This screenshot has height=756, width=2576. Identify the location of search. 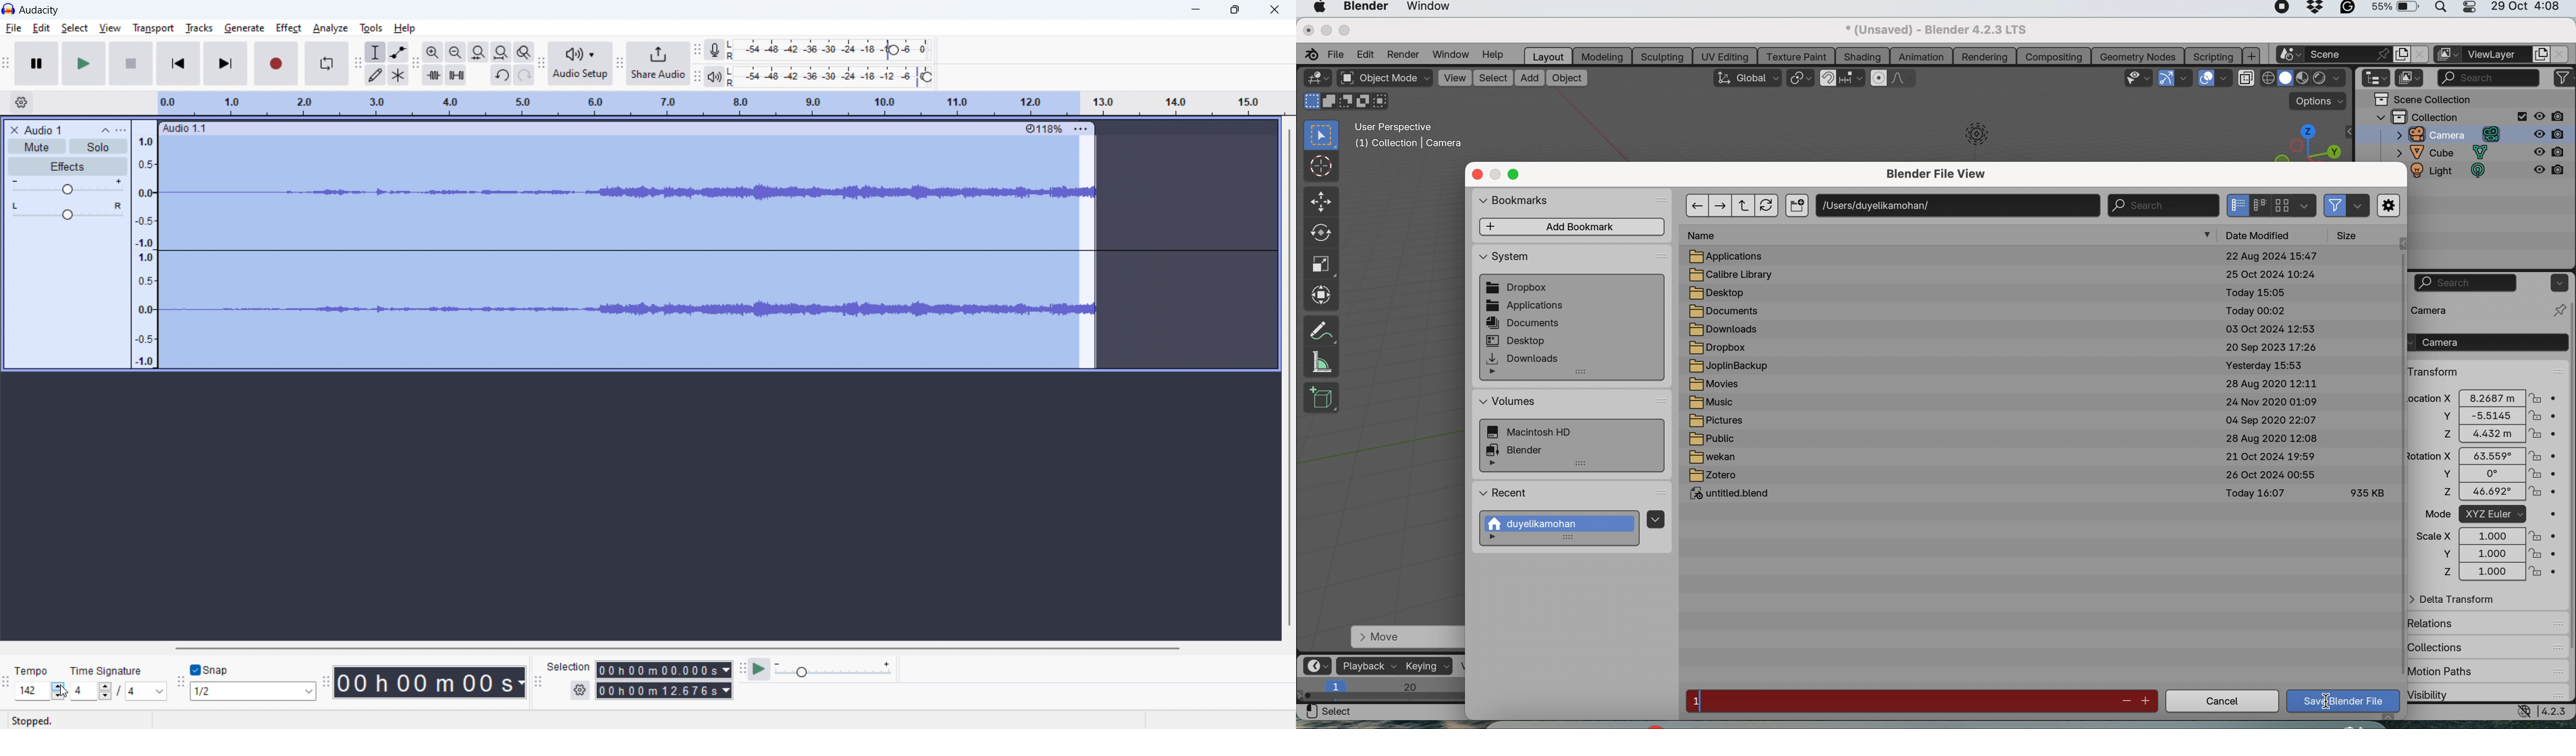
(2163, 204).